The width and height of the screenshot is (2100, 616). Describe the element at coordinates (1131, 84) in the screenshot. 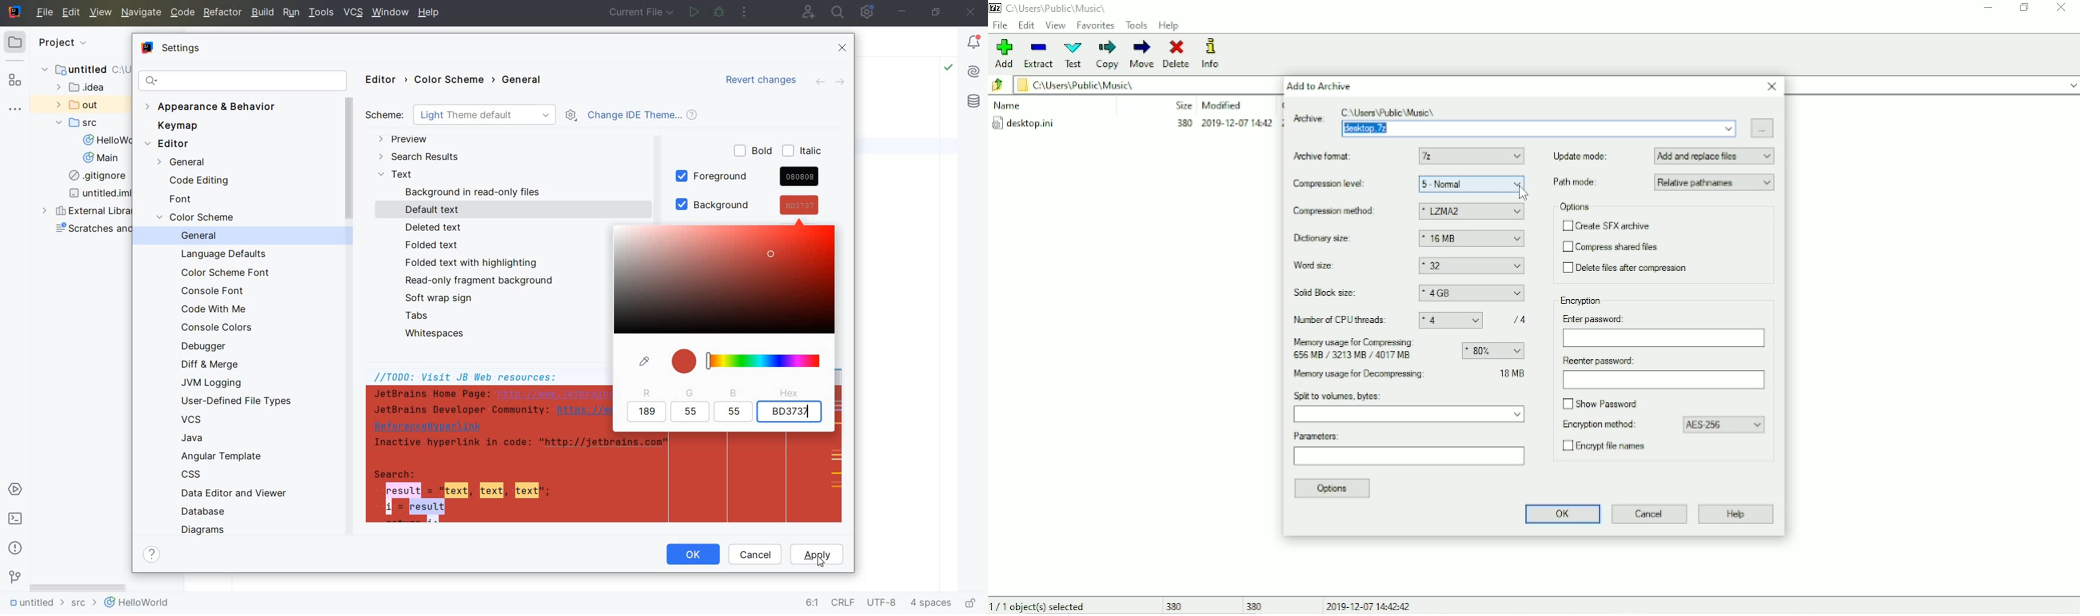

I see `File location` at that location.